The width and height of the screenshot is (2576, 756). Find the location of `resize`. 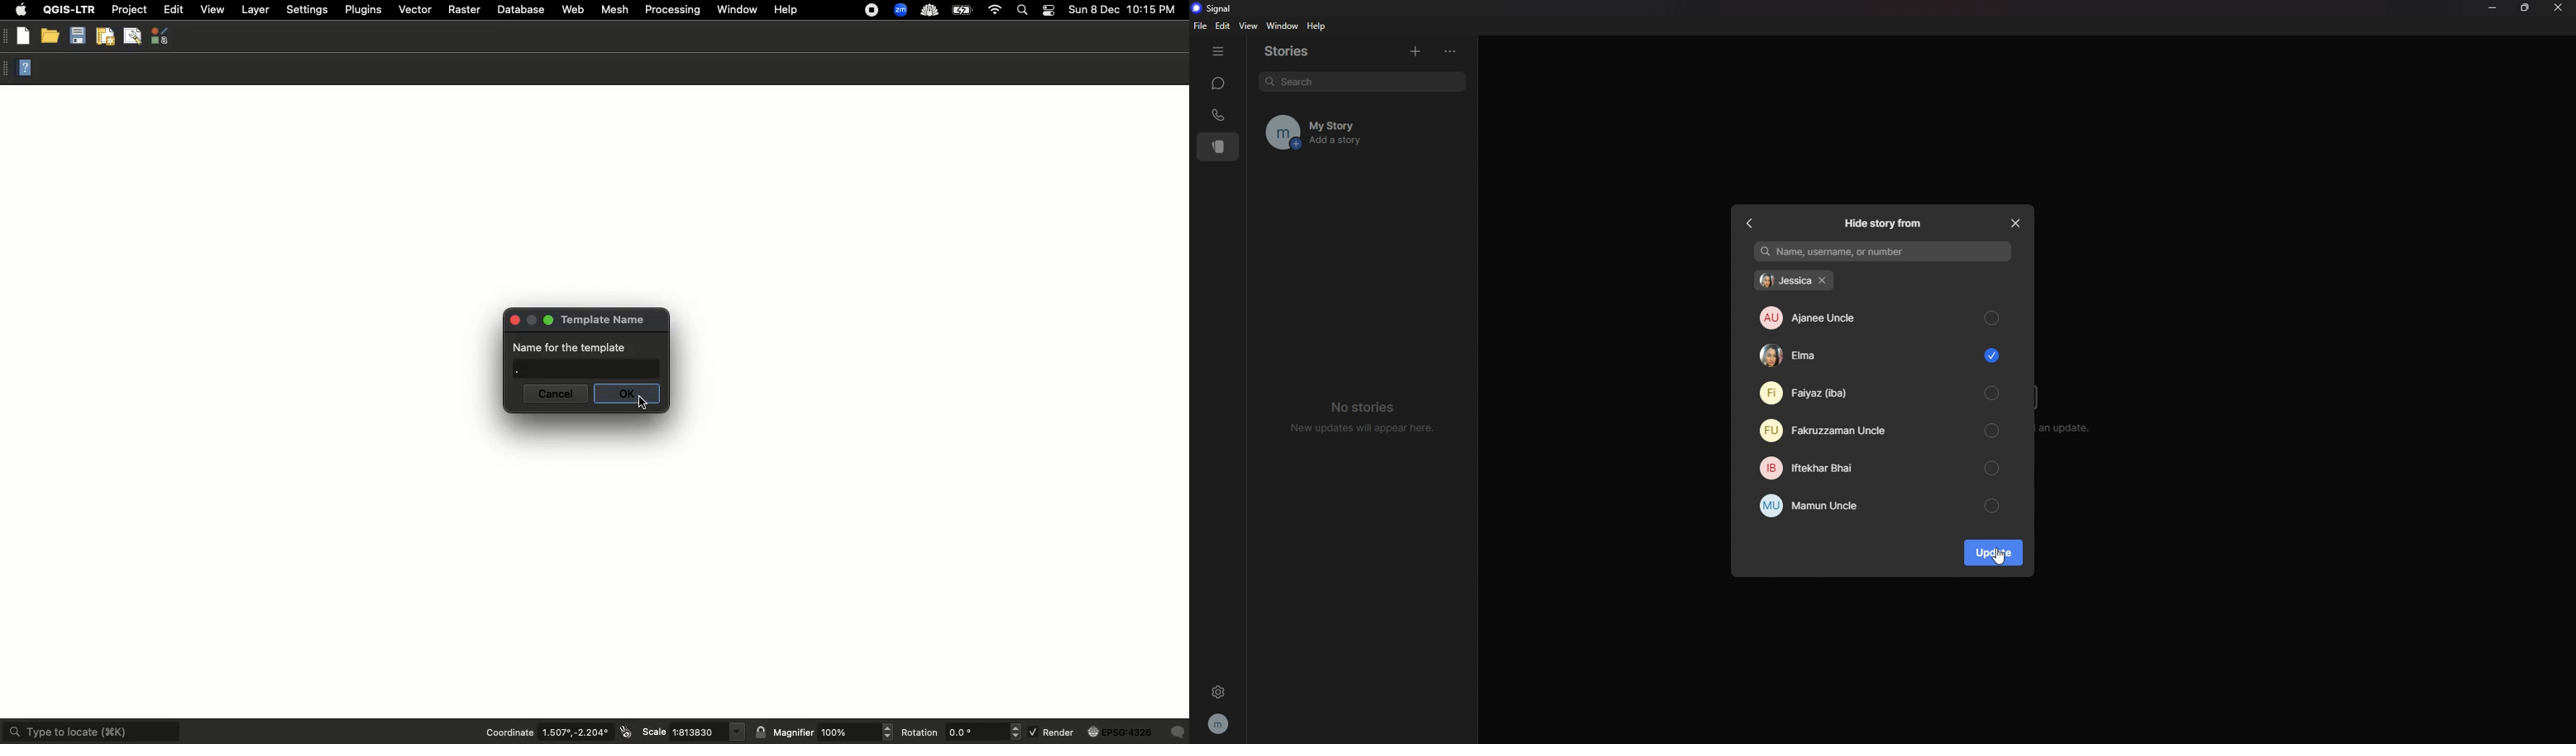

resize is located at coordinates (2527, 9).